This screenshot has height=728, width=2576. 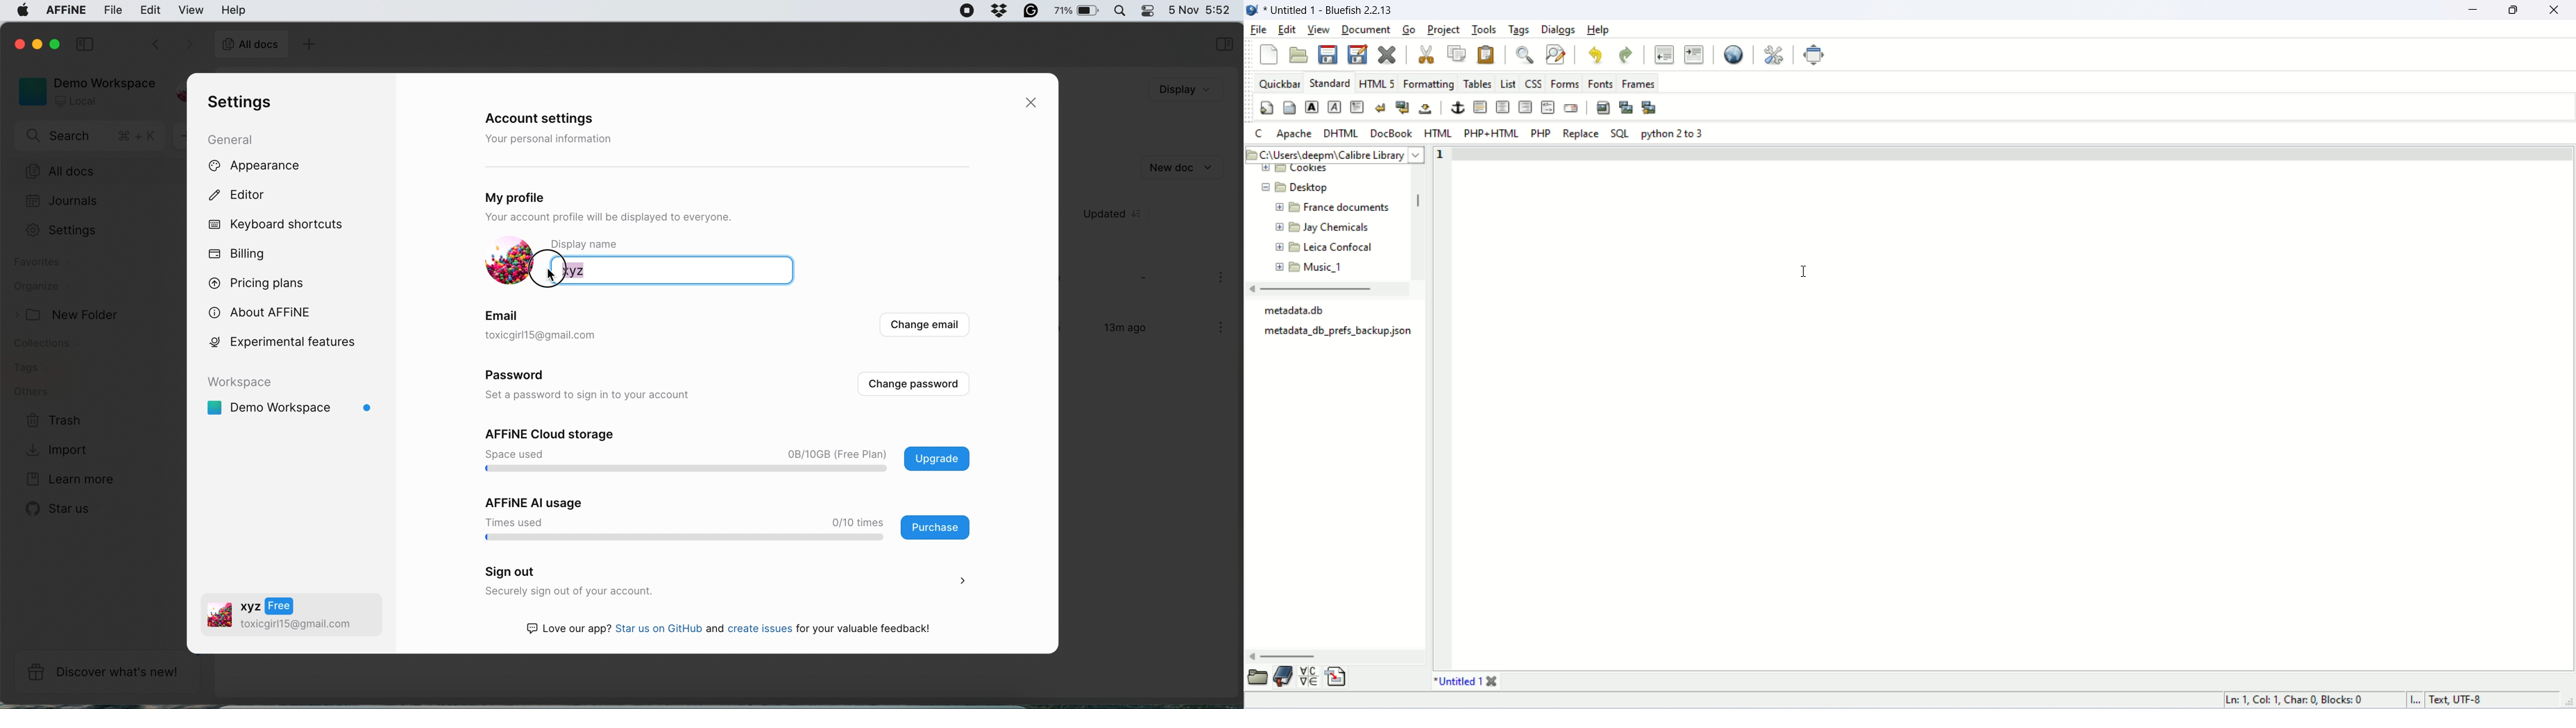 What do you see at coordinates (170, 45) in the screenshot?
I see `switch between documents` at bounding box center [170, 45].